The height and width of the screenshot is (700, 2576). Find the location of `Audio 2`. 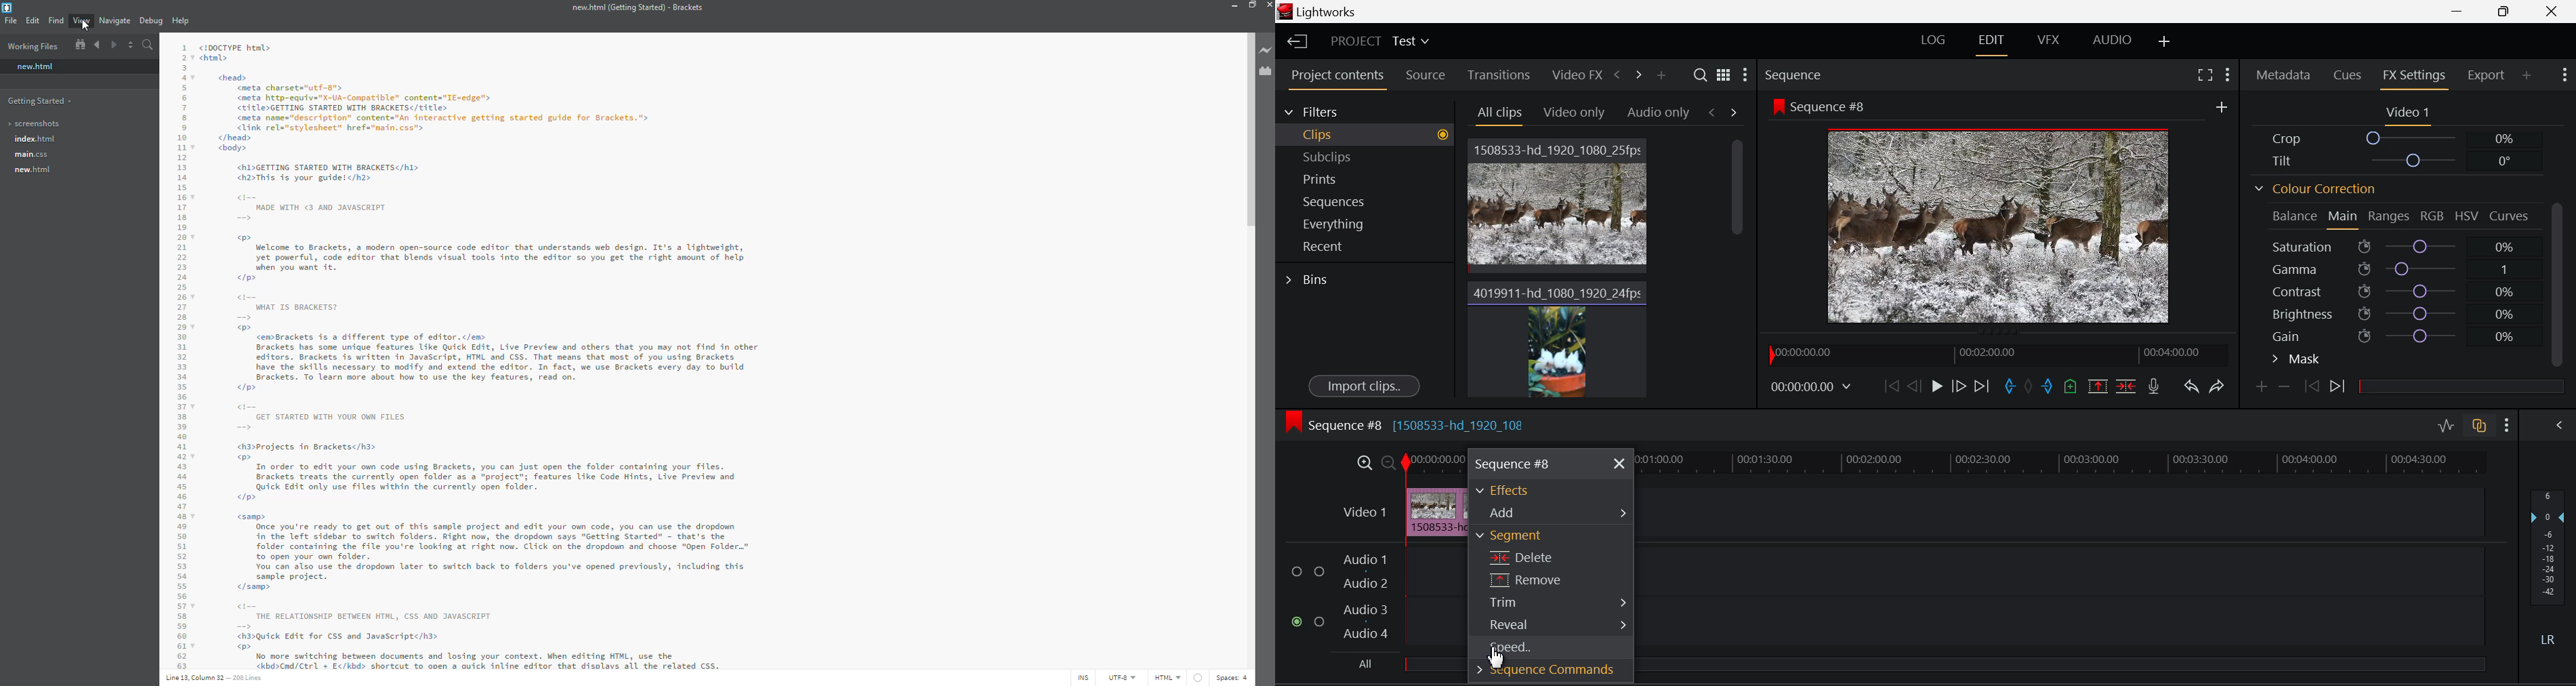

Audio 2 is located at coordinates (1367, 584).